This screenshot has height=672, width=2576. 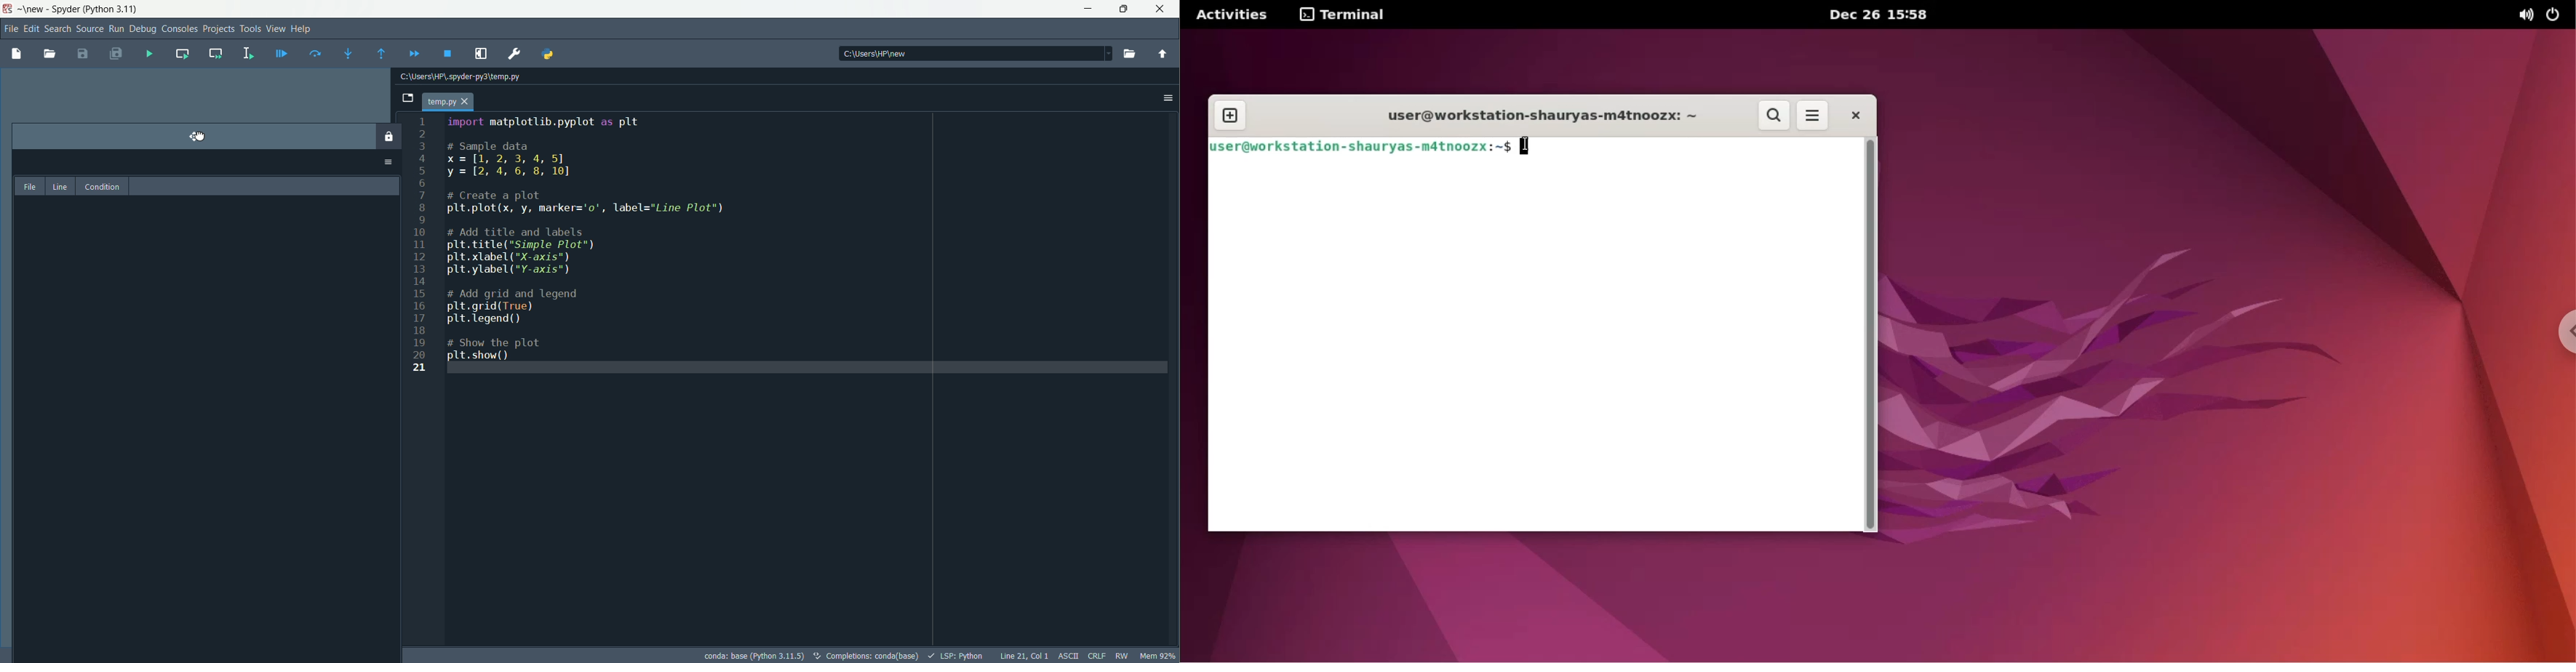 I want to click on debug file, so click(x=282, y=52).